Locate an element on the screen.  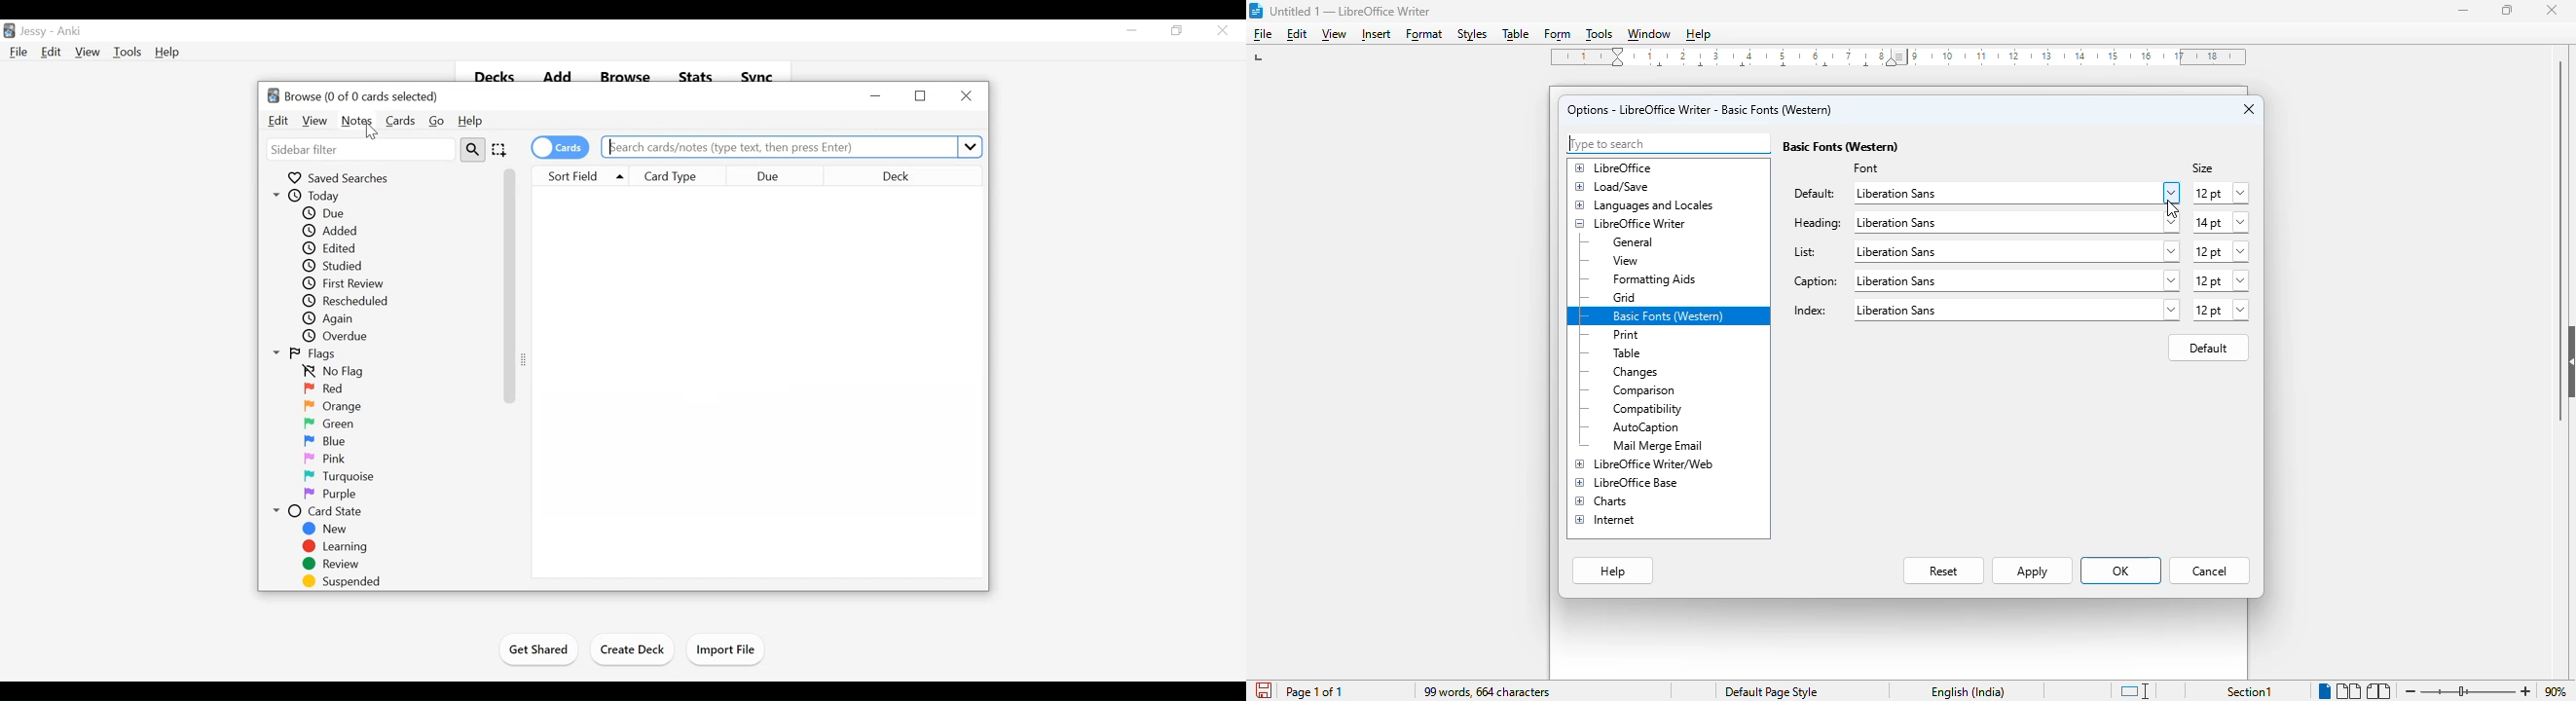
Due is located at coordinates (776, 175).